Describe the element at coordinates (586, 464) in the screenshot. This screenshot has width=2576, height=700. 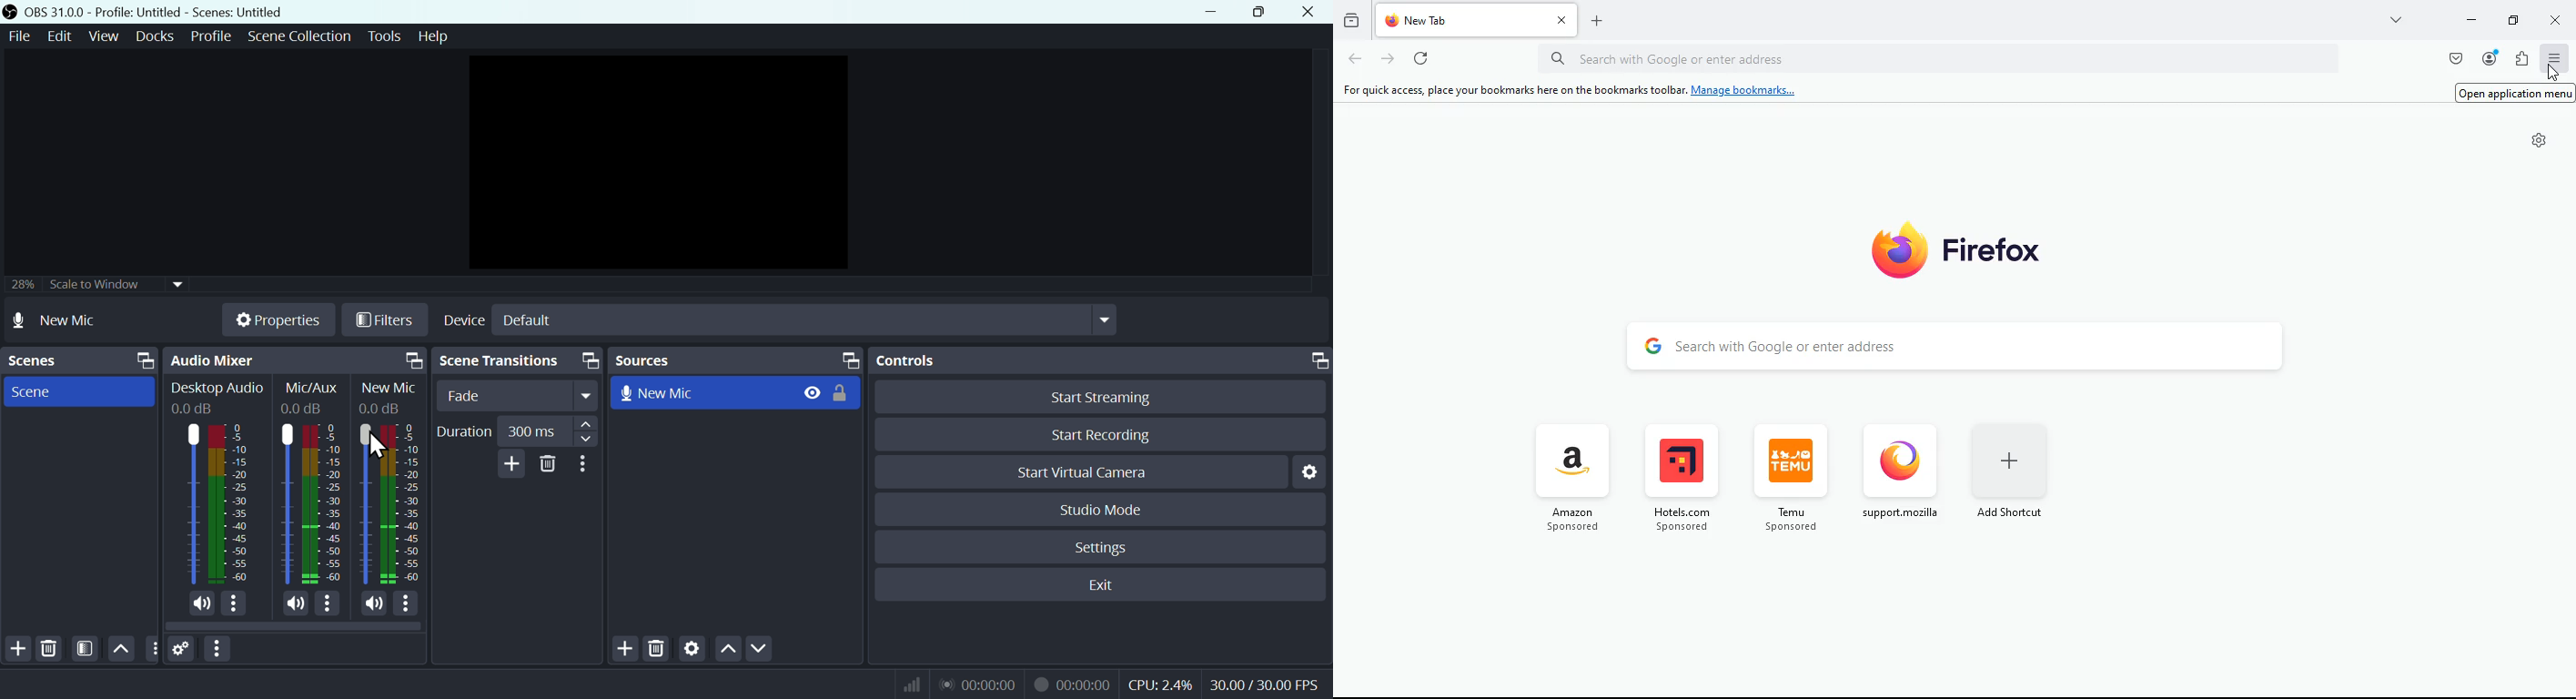
I see `More options` at that location.